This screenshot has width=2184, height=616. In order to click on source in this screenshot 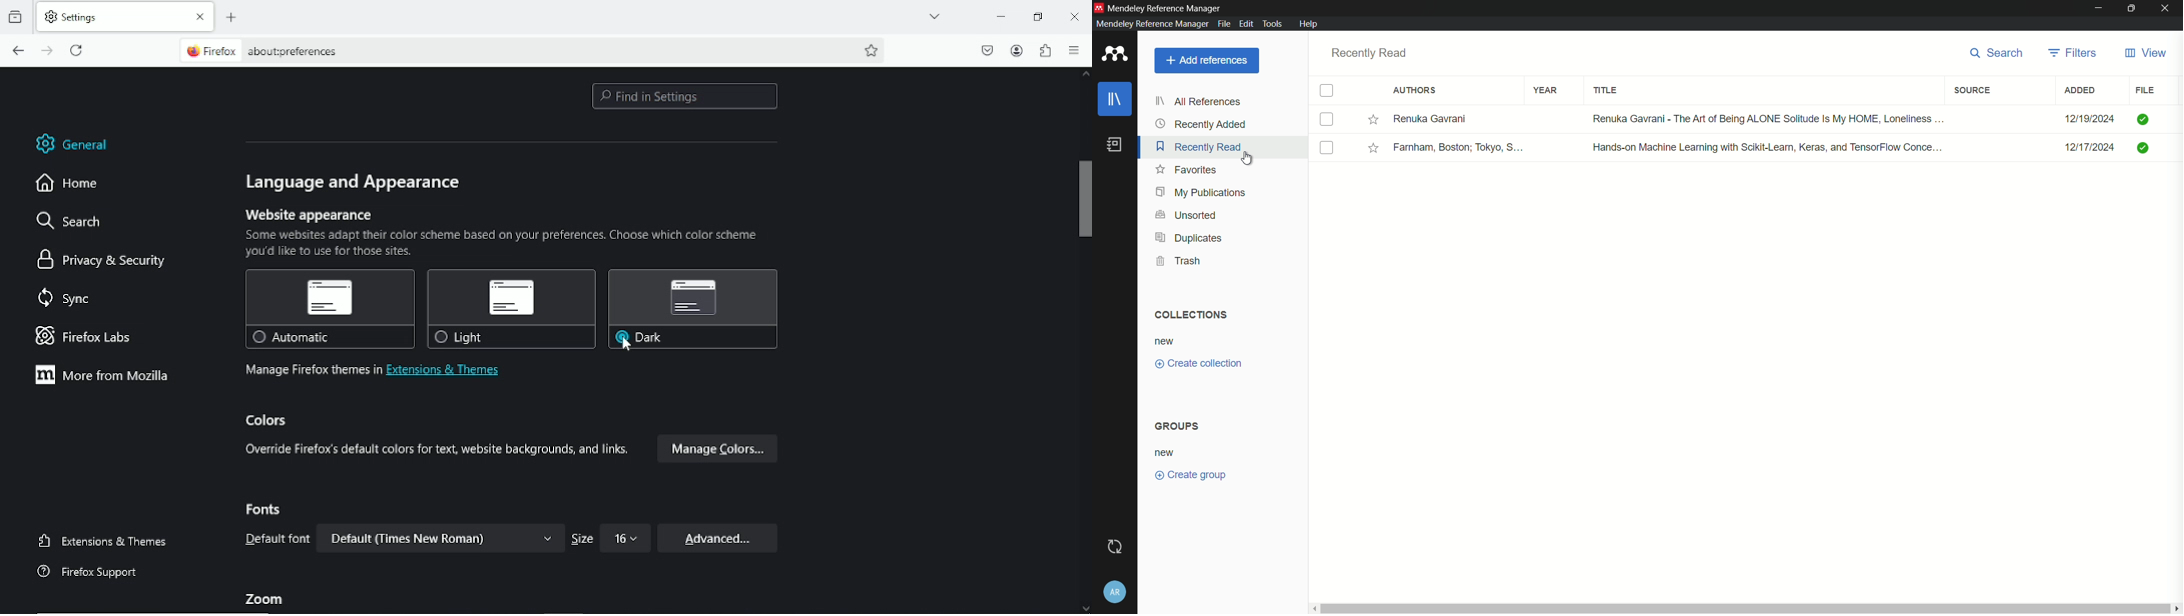, I will do `click(1973, 90)`.